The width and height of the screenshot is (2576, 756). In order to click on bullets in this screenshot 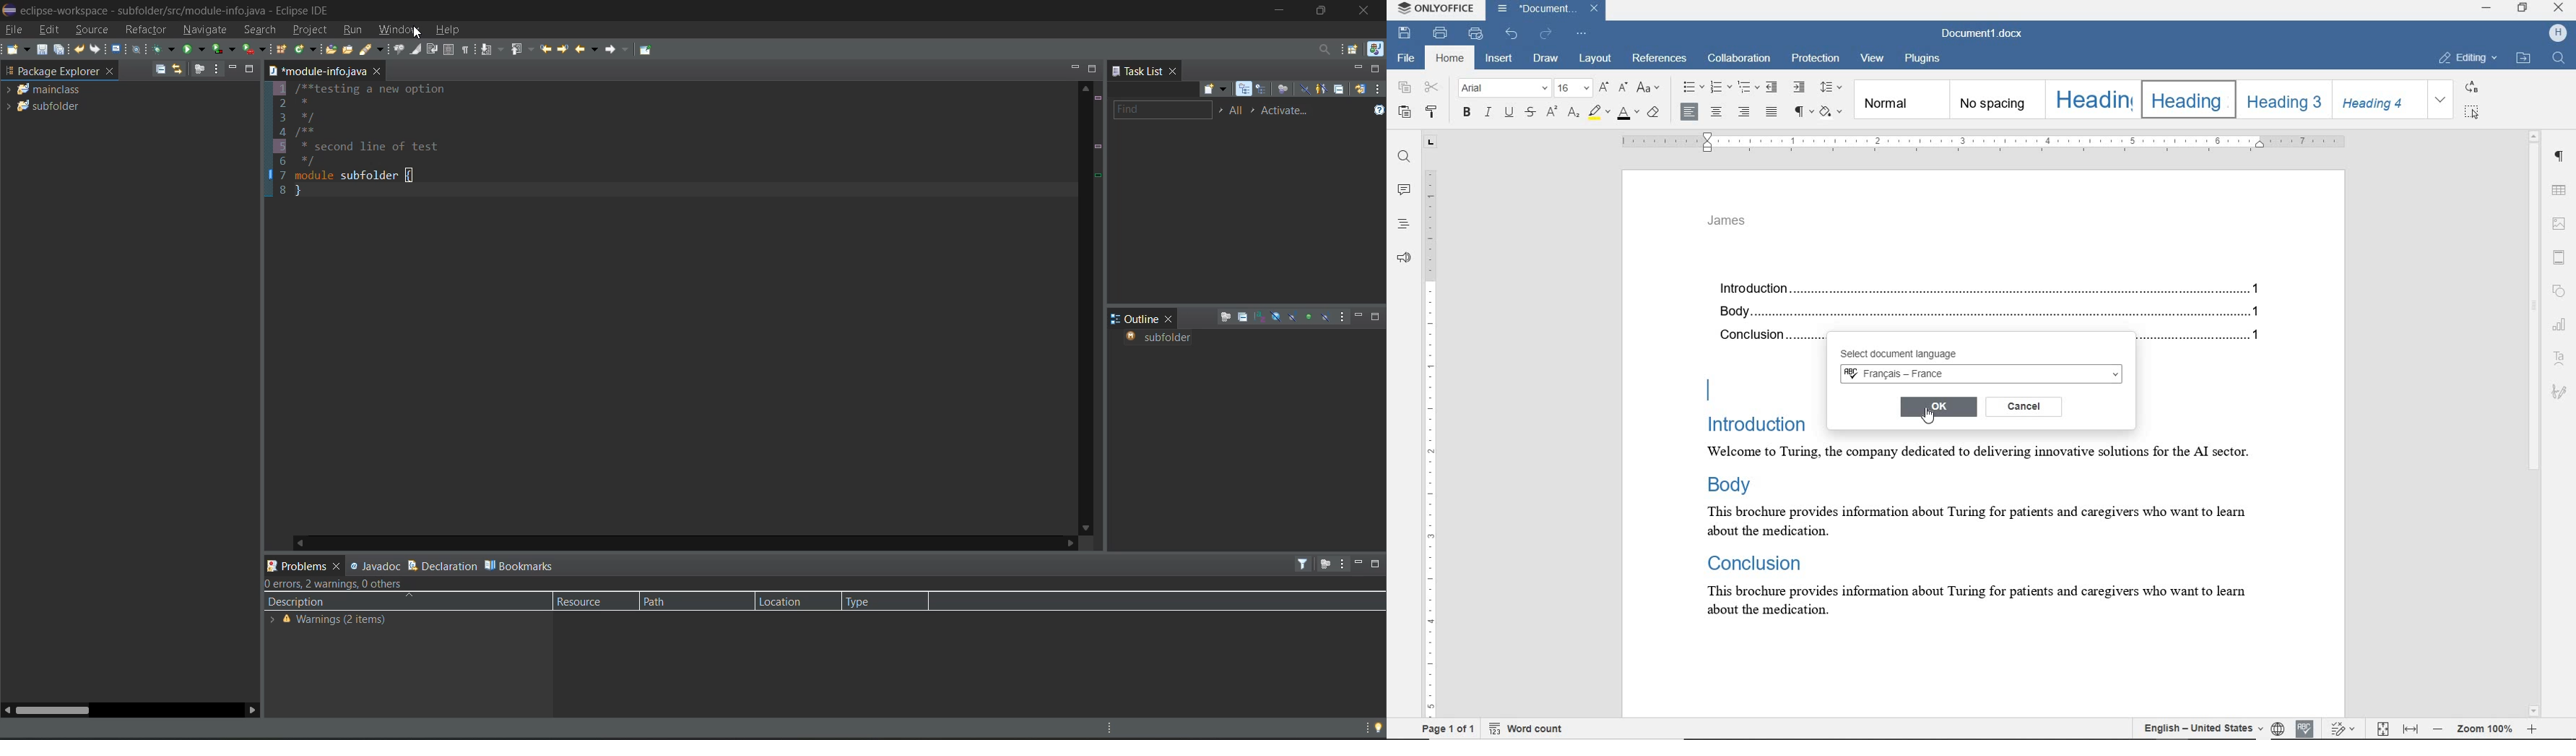, I will do `click(1693, 87)`.